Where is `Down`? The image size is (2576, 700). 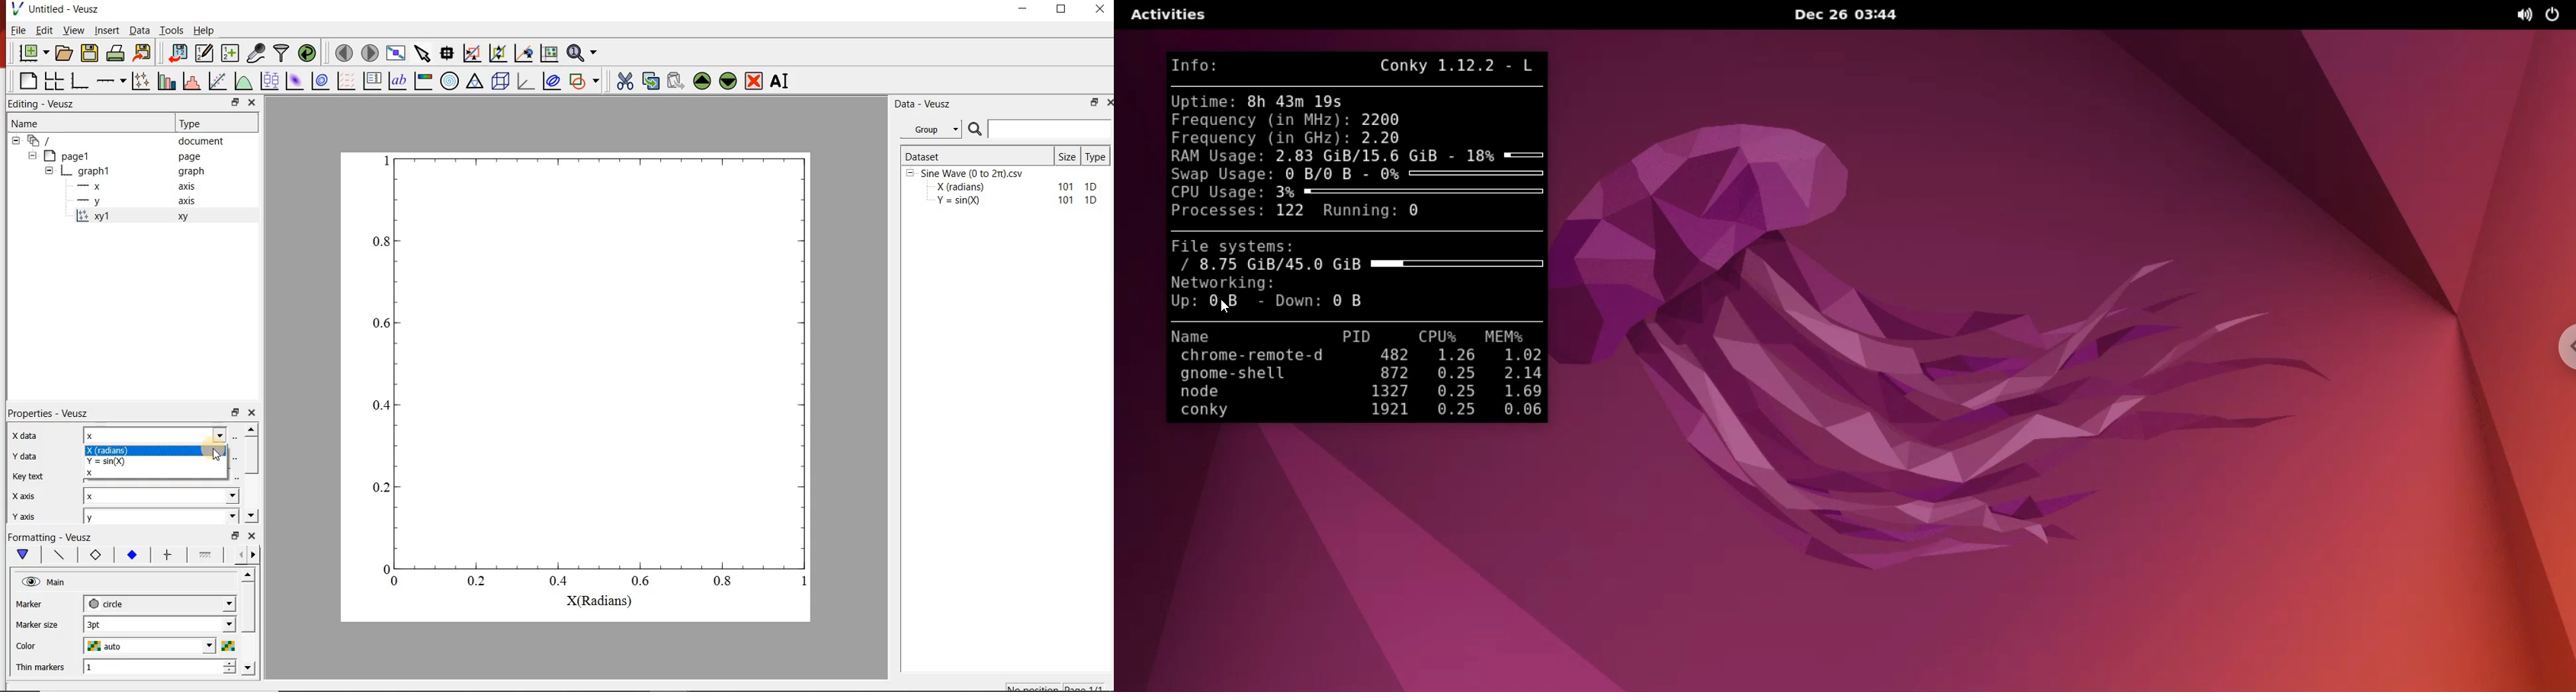
Down is located at coordinates (249, 667).